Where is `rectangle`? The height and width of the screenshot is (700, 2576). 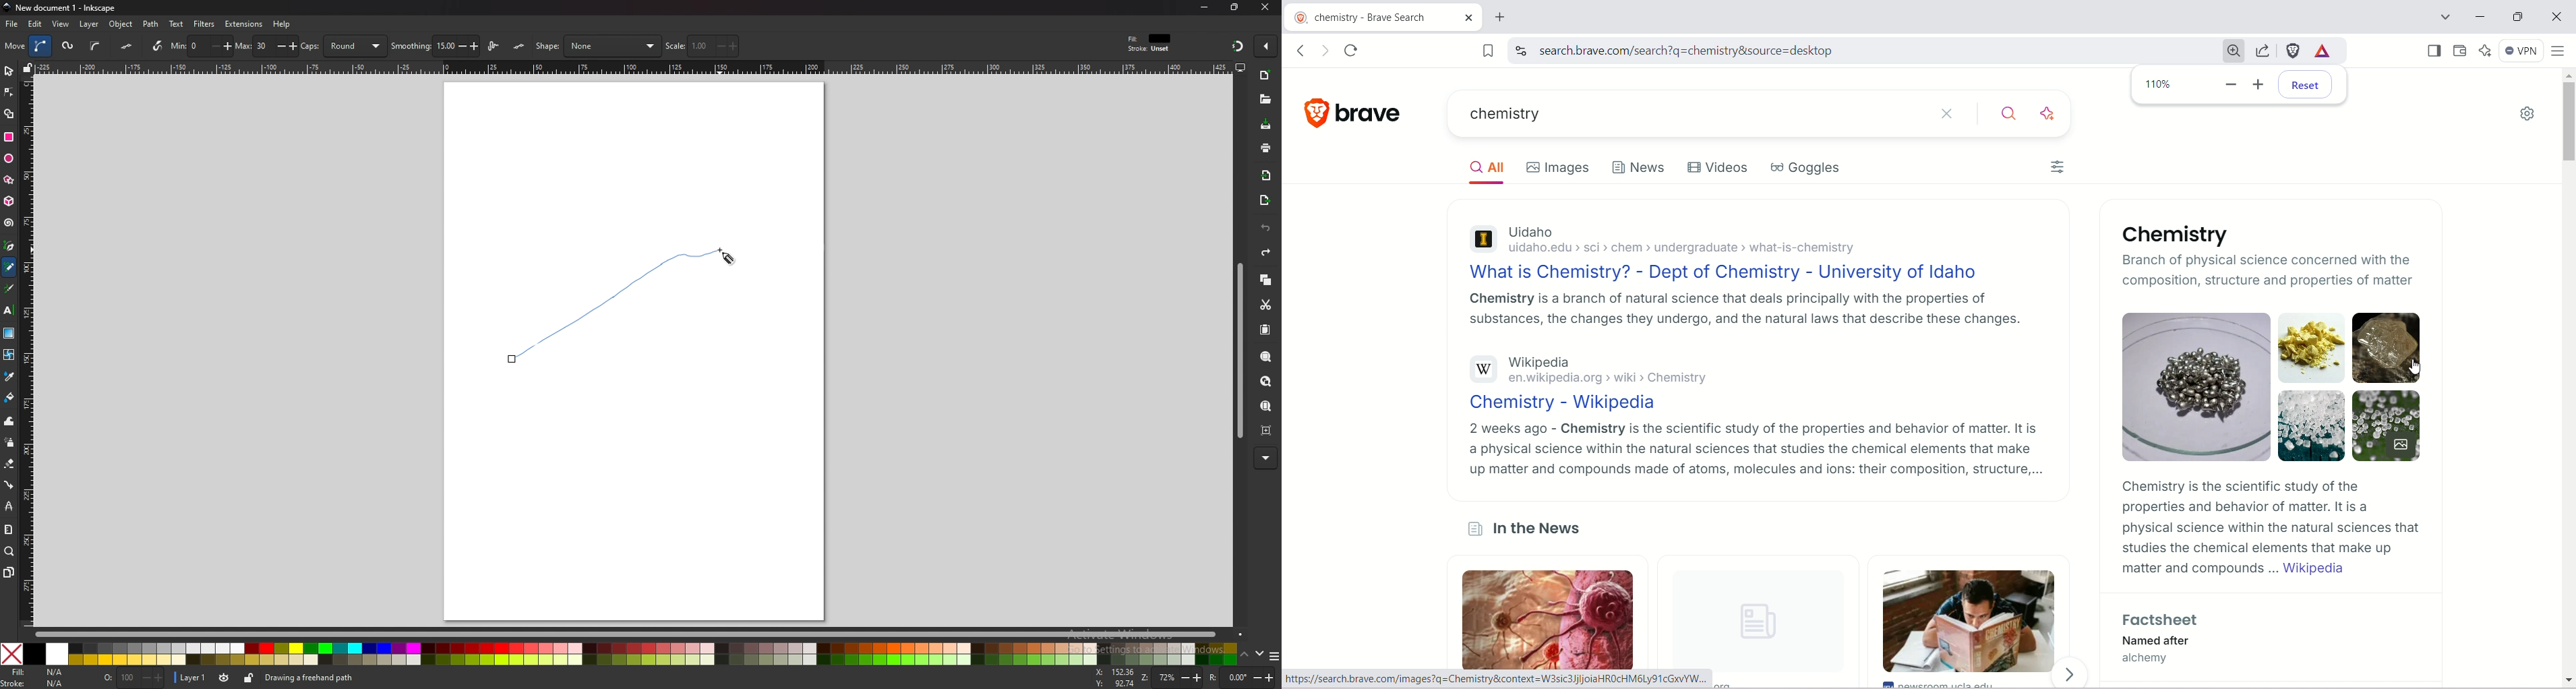
rectangle is located at coordinates (9, 137).